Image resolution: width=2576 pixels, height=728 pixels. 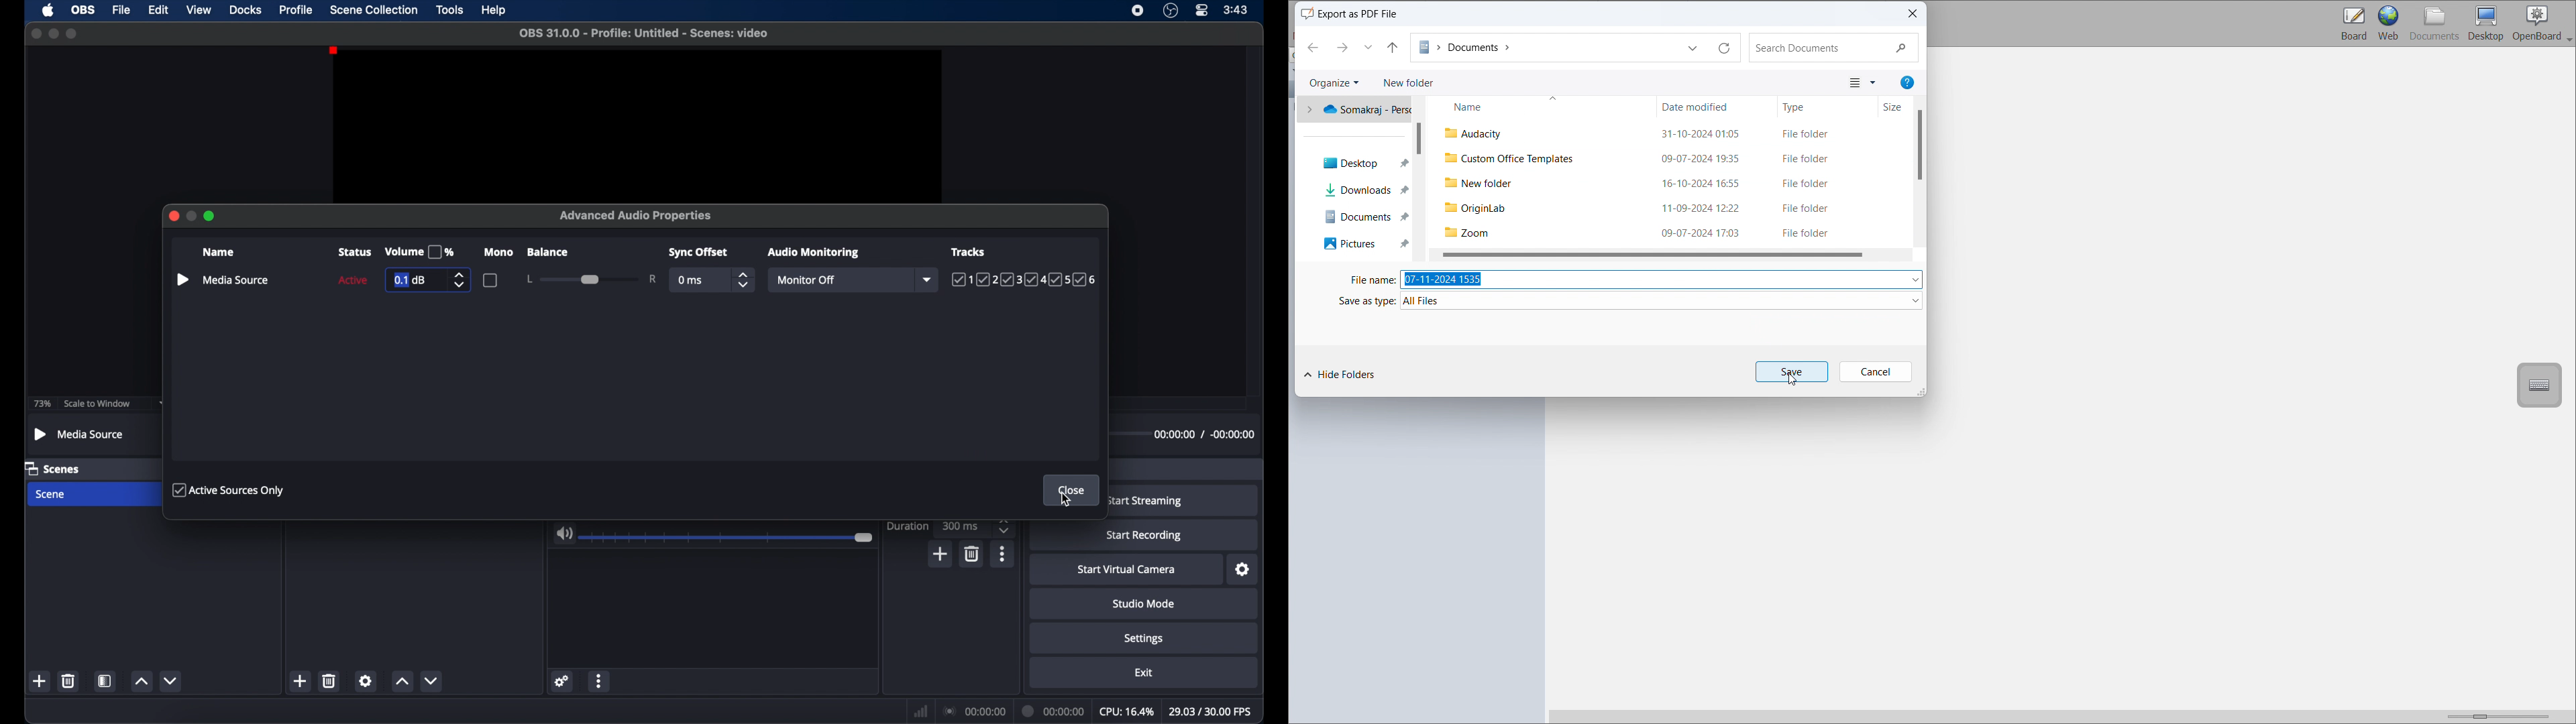 I want to click on volume, so click(x=564, y=534).